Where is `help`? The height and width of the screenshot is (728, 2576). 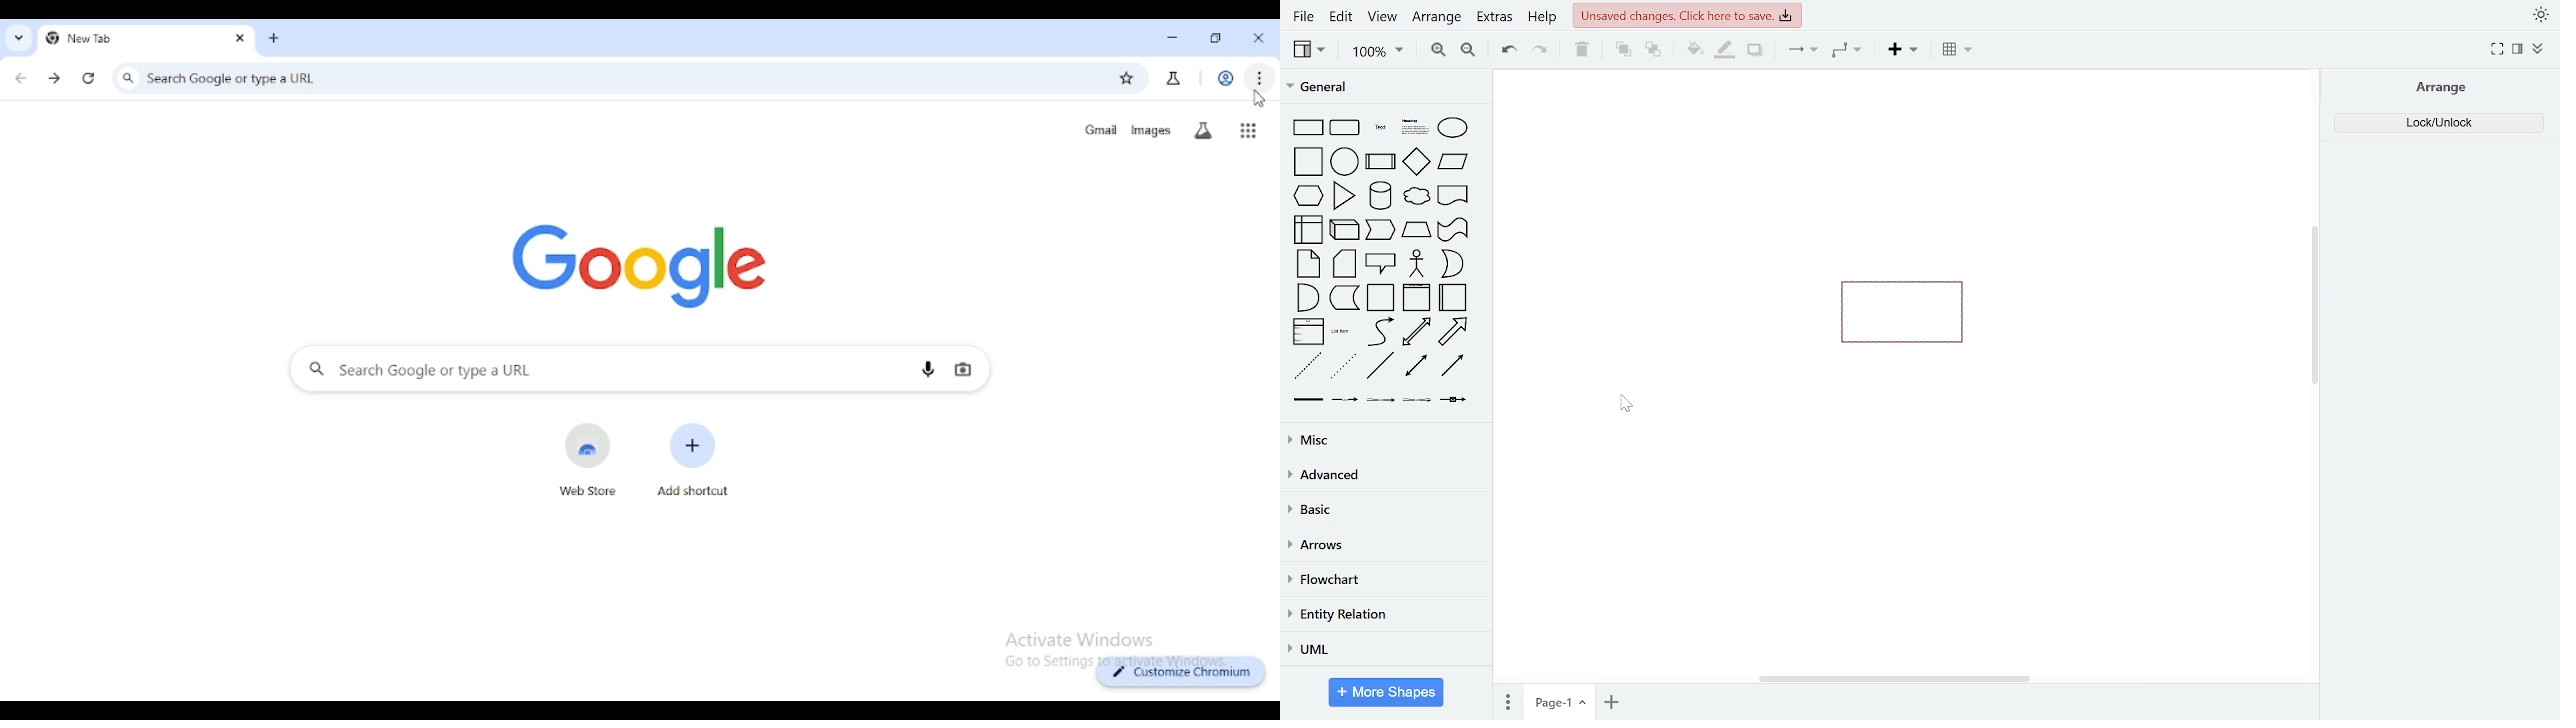
help is located at coordinates (1542, 19).